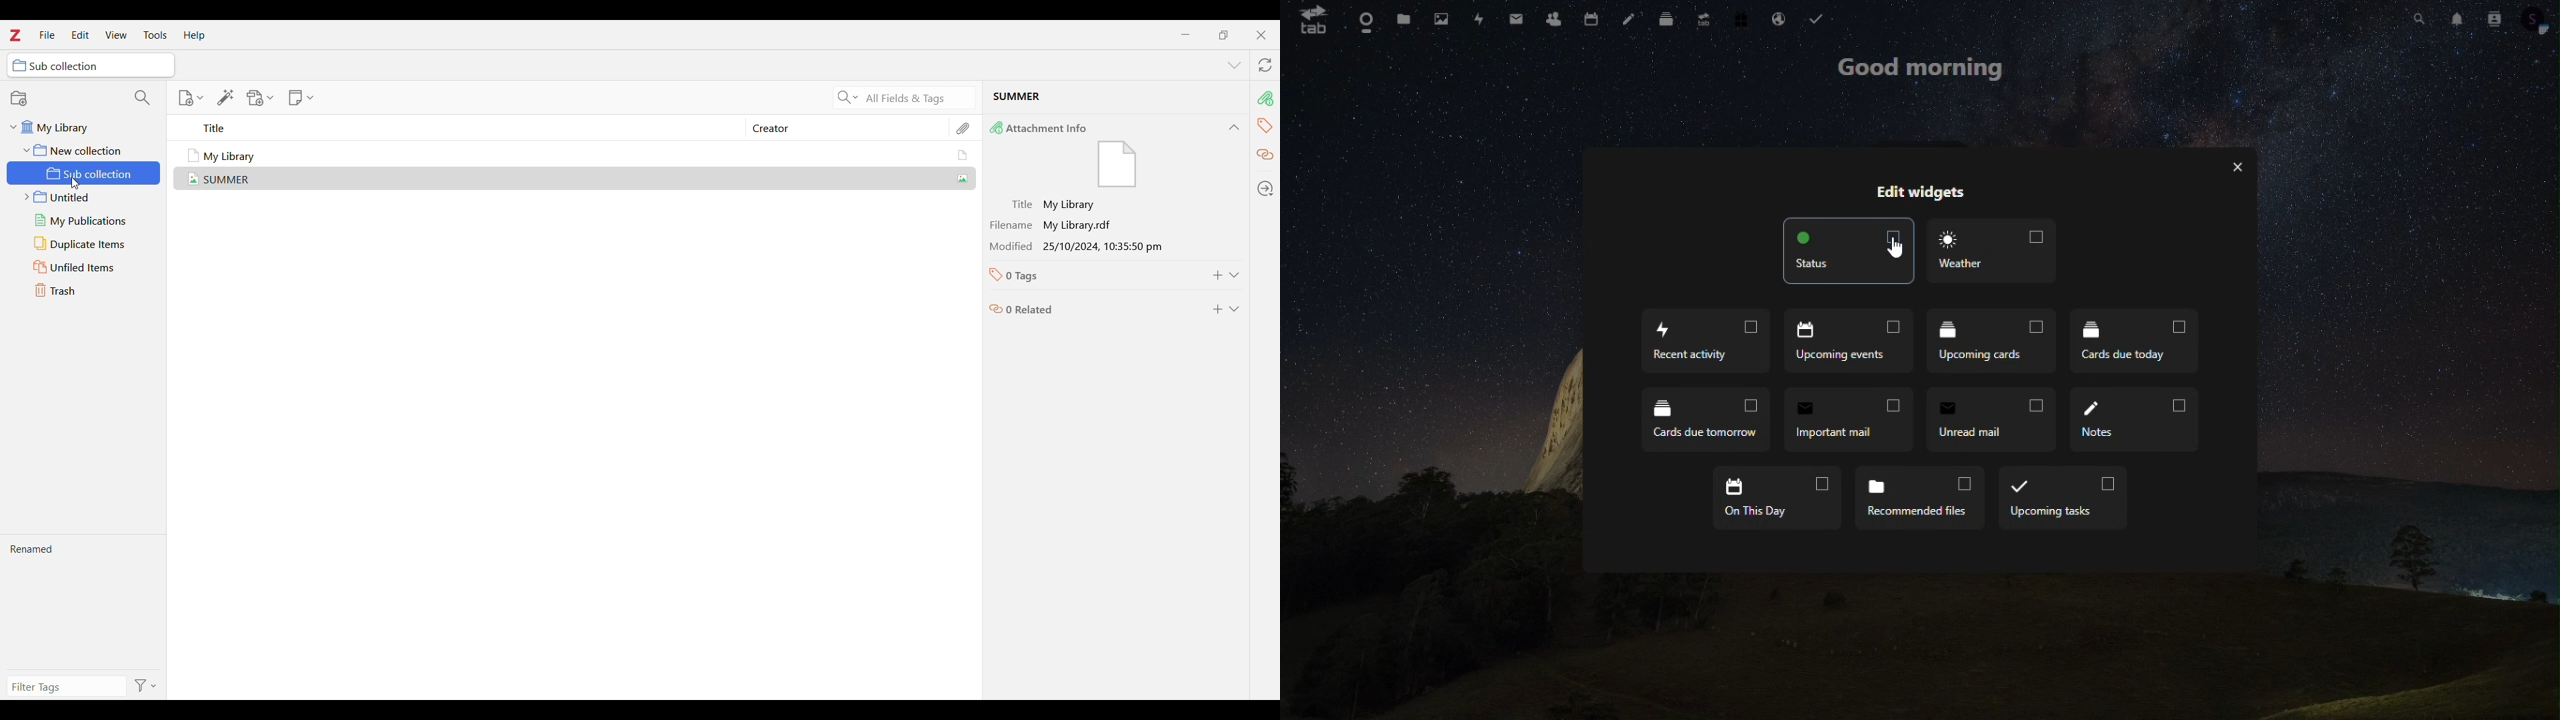 The width and height of the screenshot is (2576, 728). Describe the element at coordinates (917, 97) in the screenshot. I see `Current search criteria` at that location.